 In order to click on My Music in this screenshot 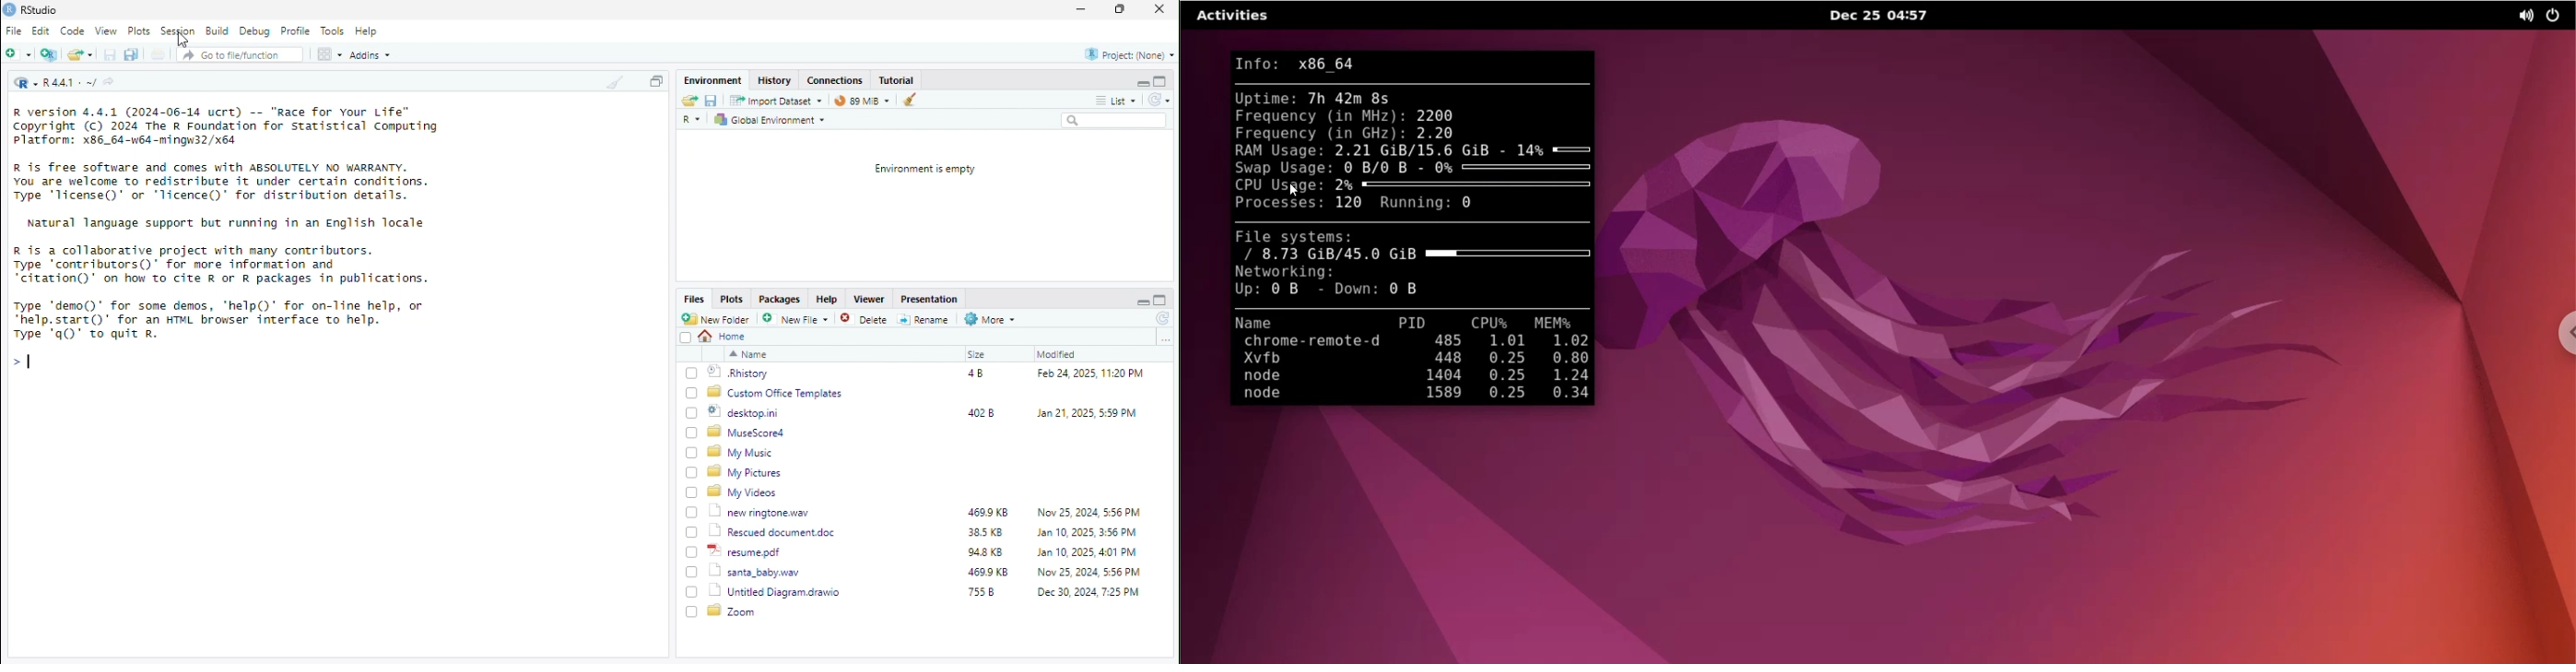, I will do `click(740, 453)`.